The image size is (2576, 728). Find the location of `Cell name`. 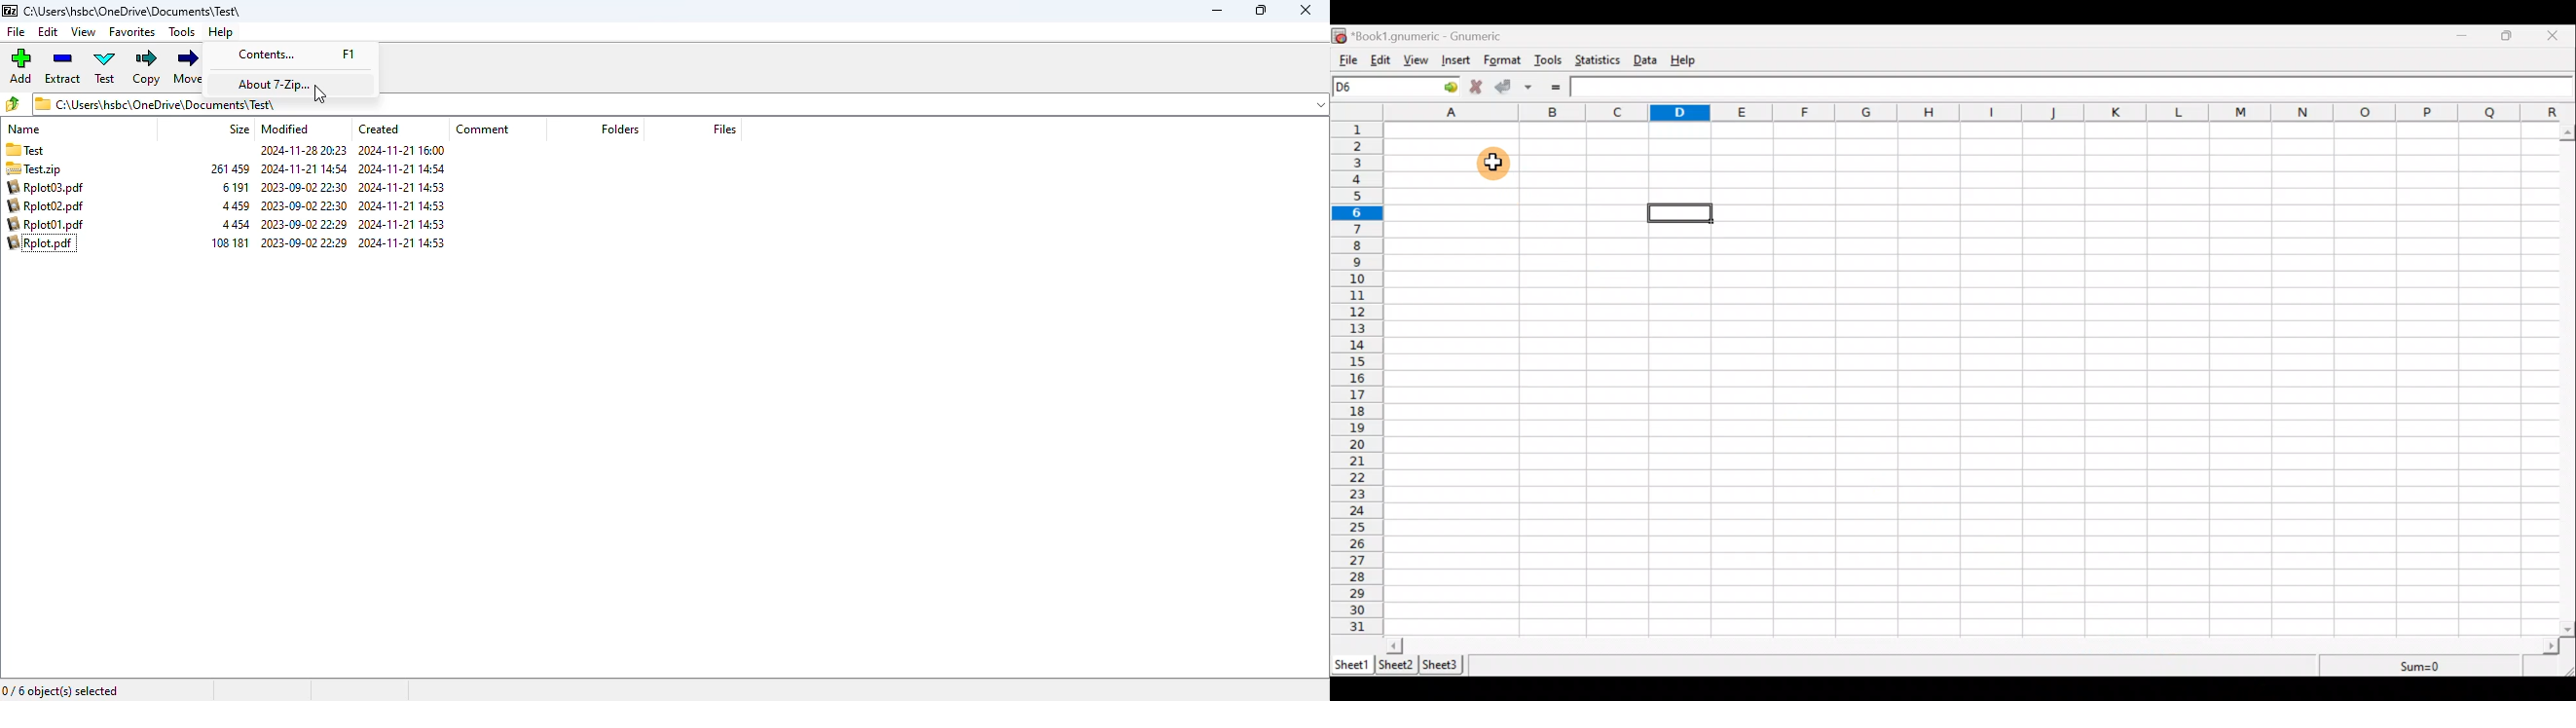

Cell name is located at coordinates (1397, 86).